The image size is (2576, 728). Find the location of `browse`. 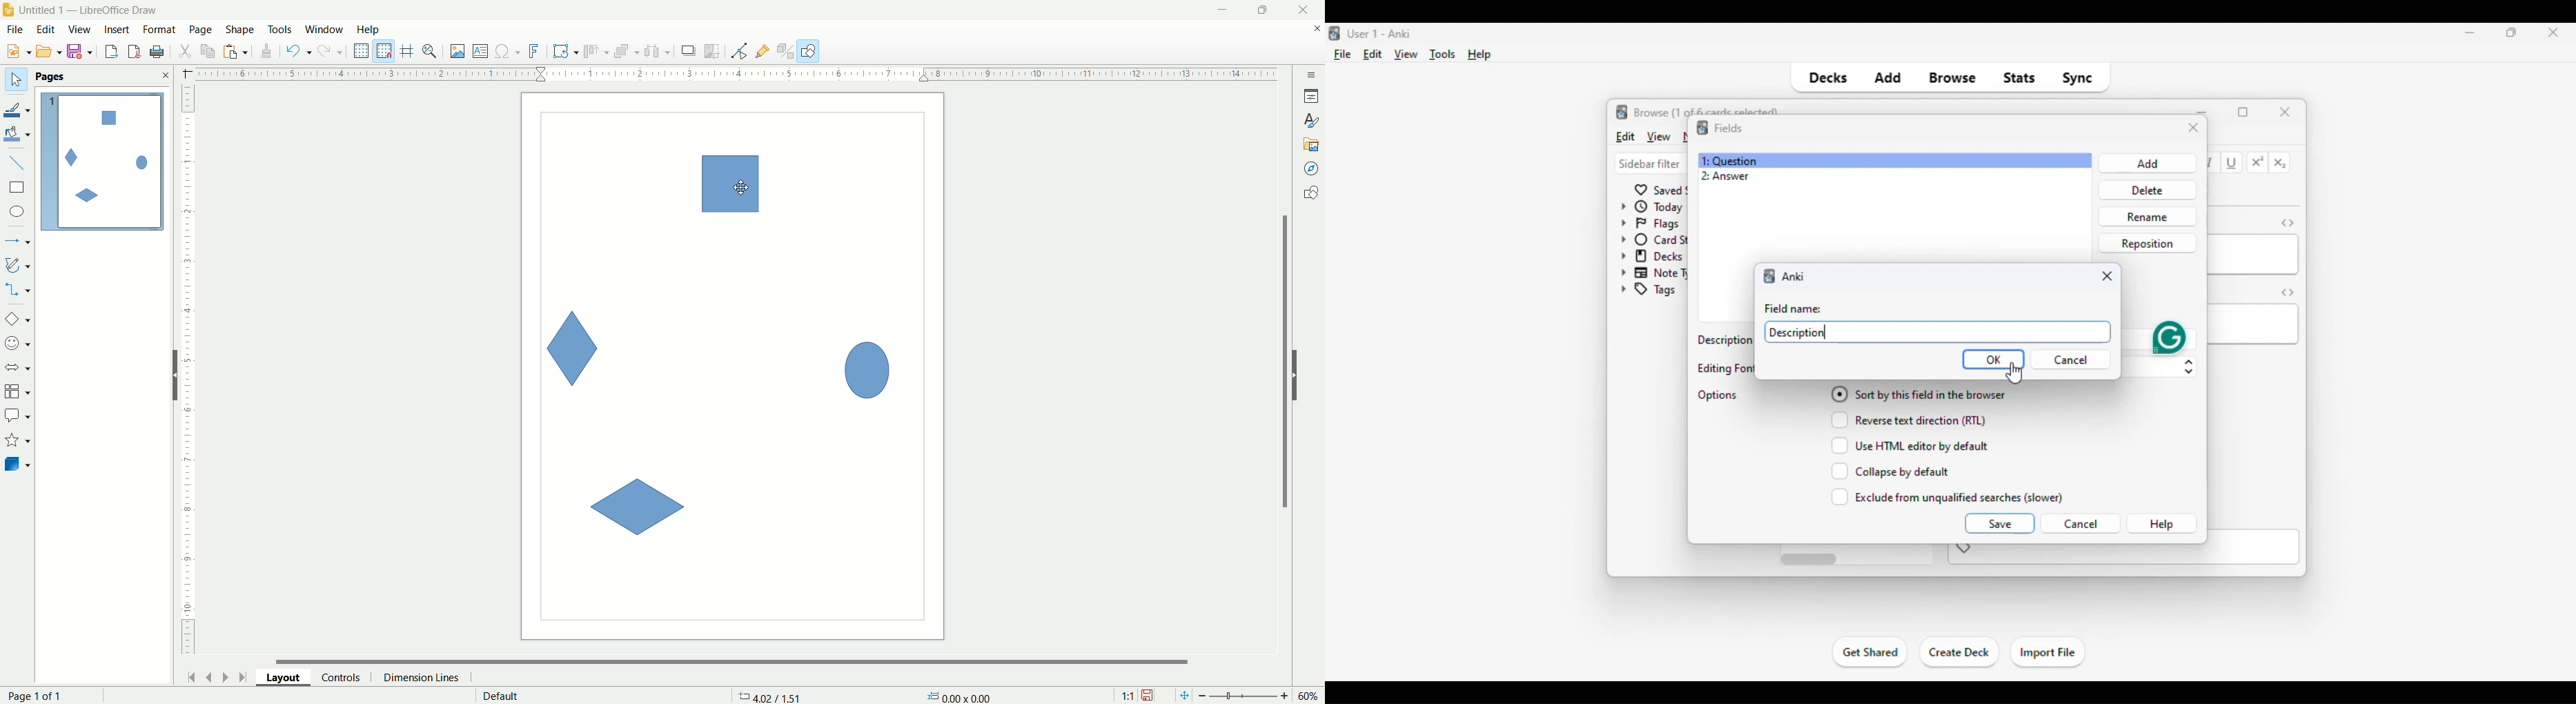

browse is located at coordinates (1953, 78).